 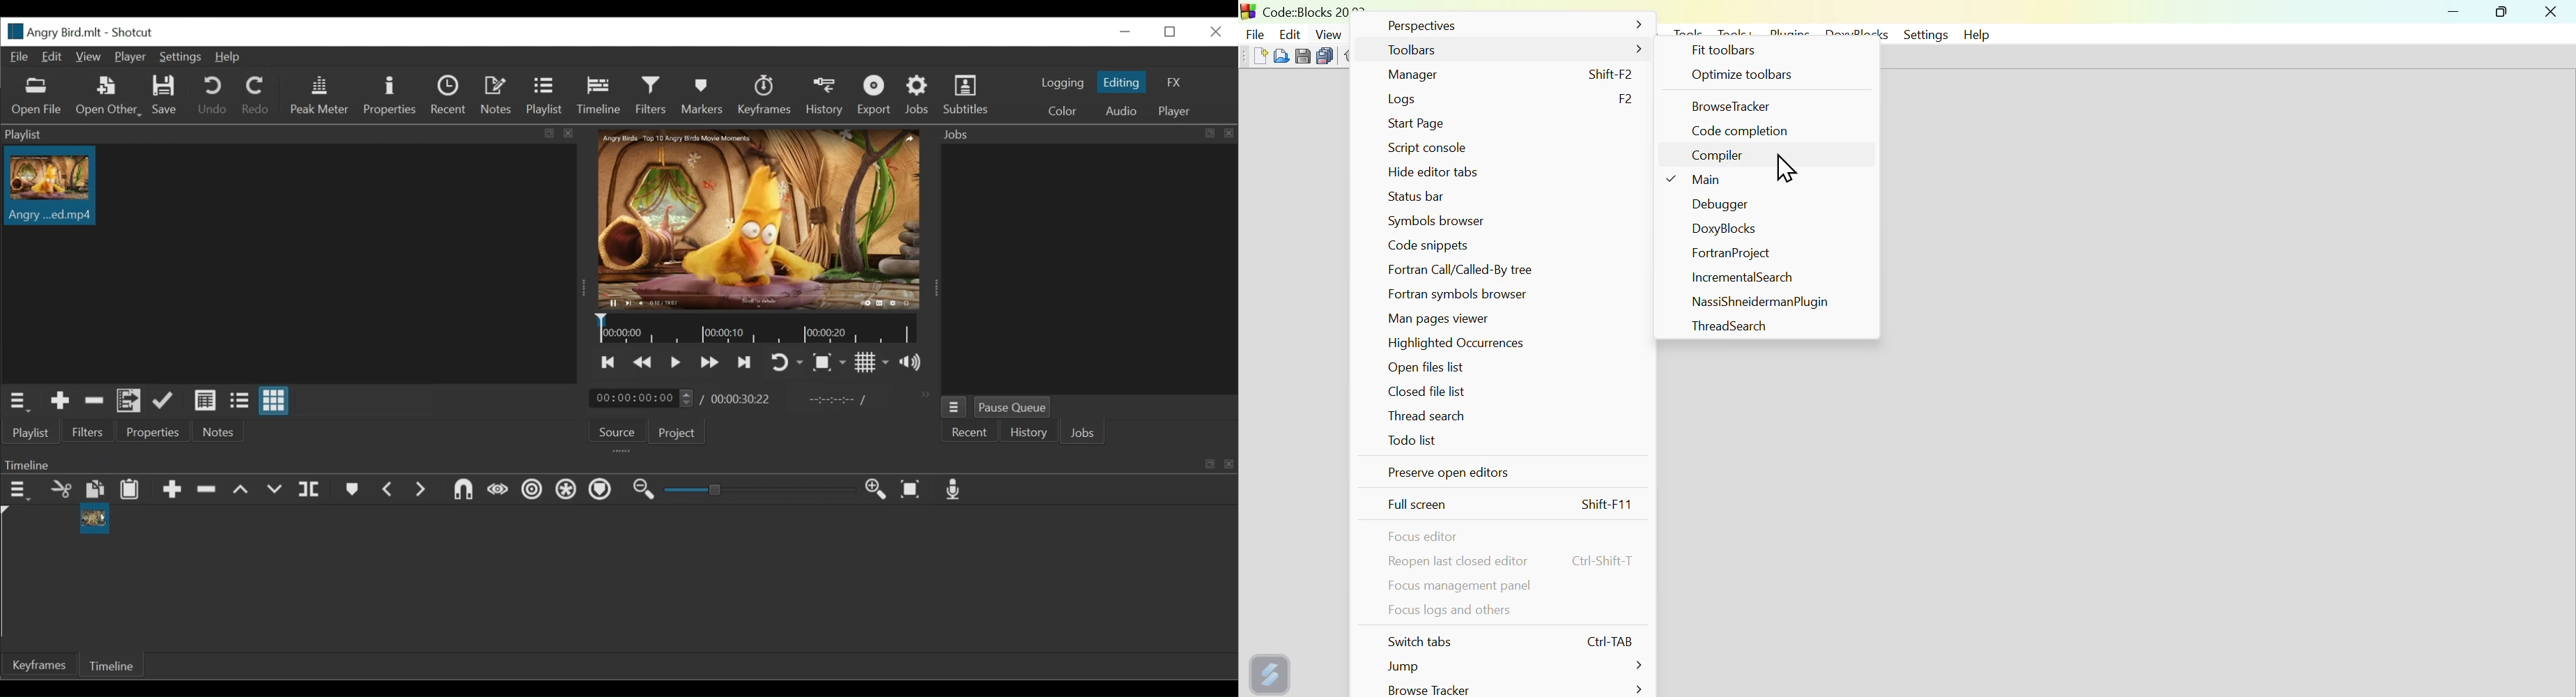 What do you see at coordinates (643, 361) in the screenshot?
I see `Play quickly forward` at bounding box center [643, 361].